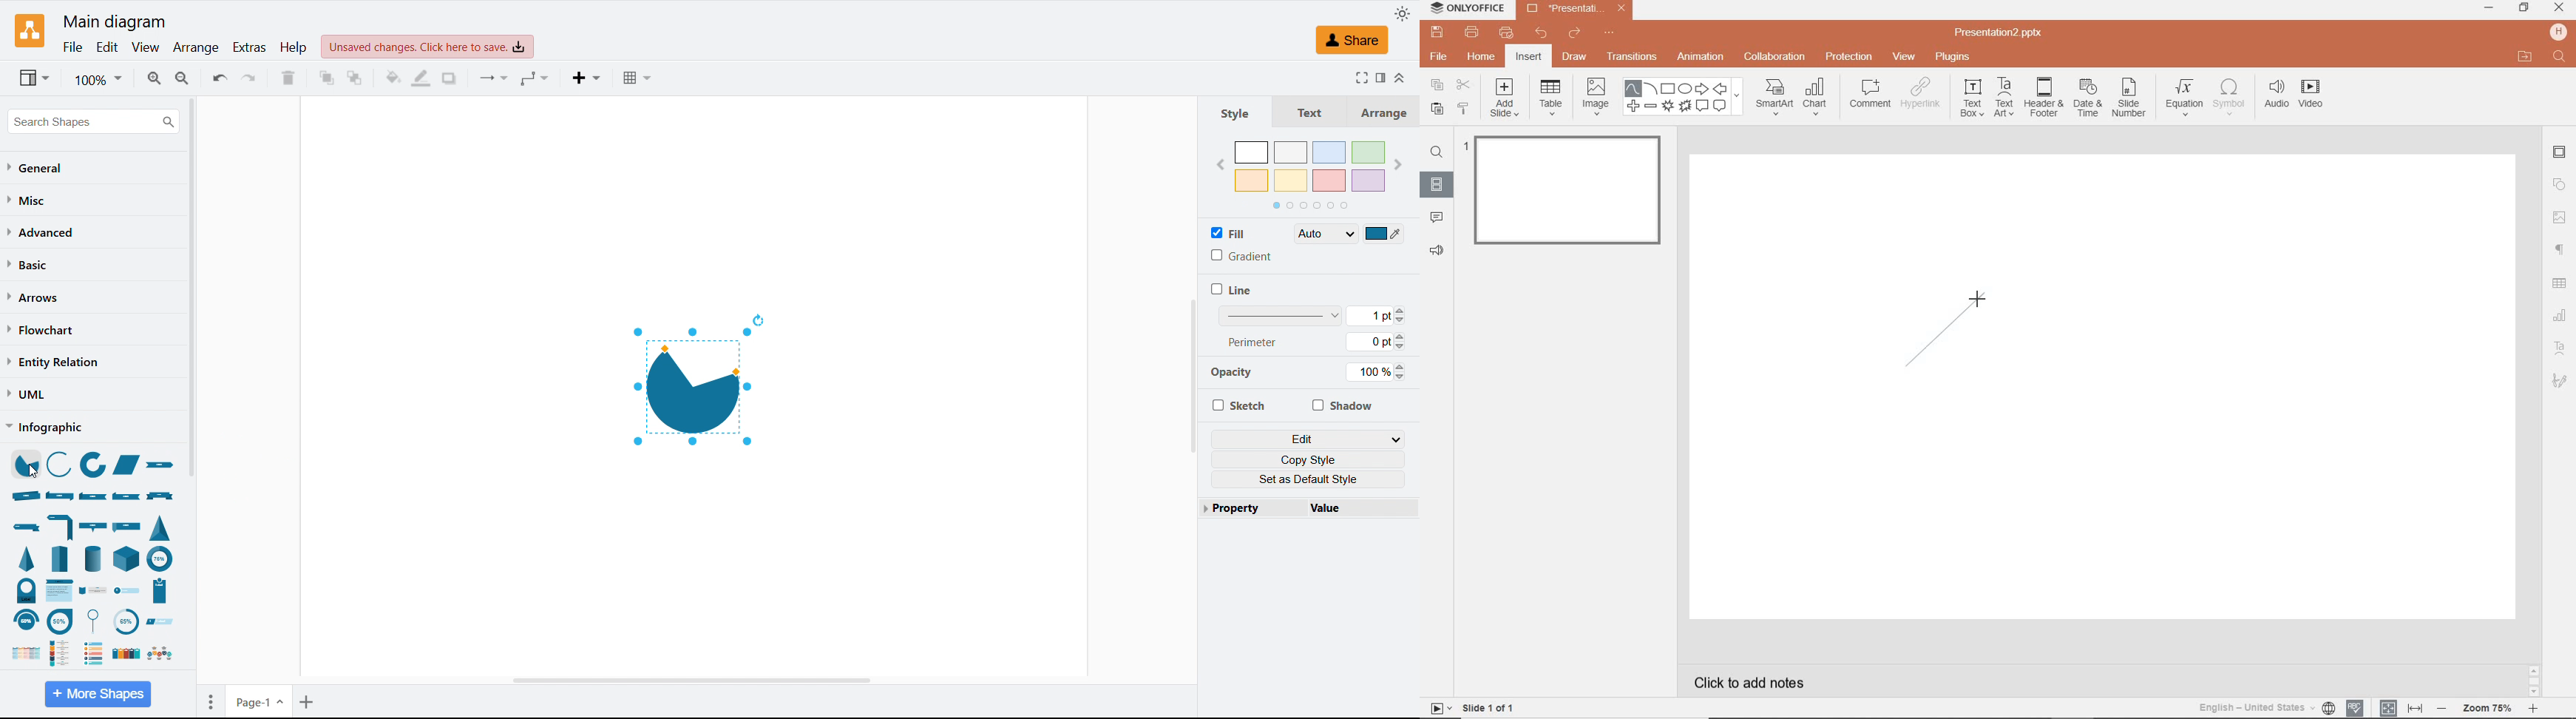  I want to click on Go back , so click(1222, 163).